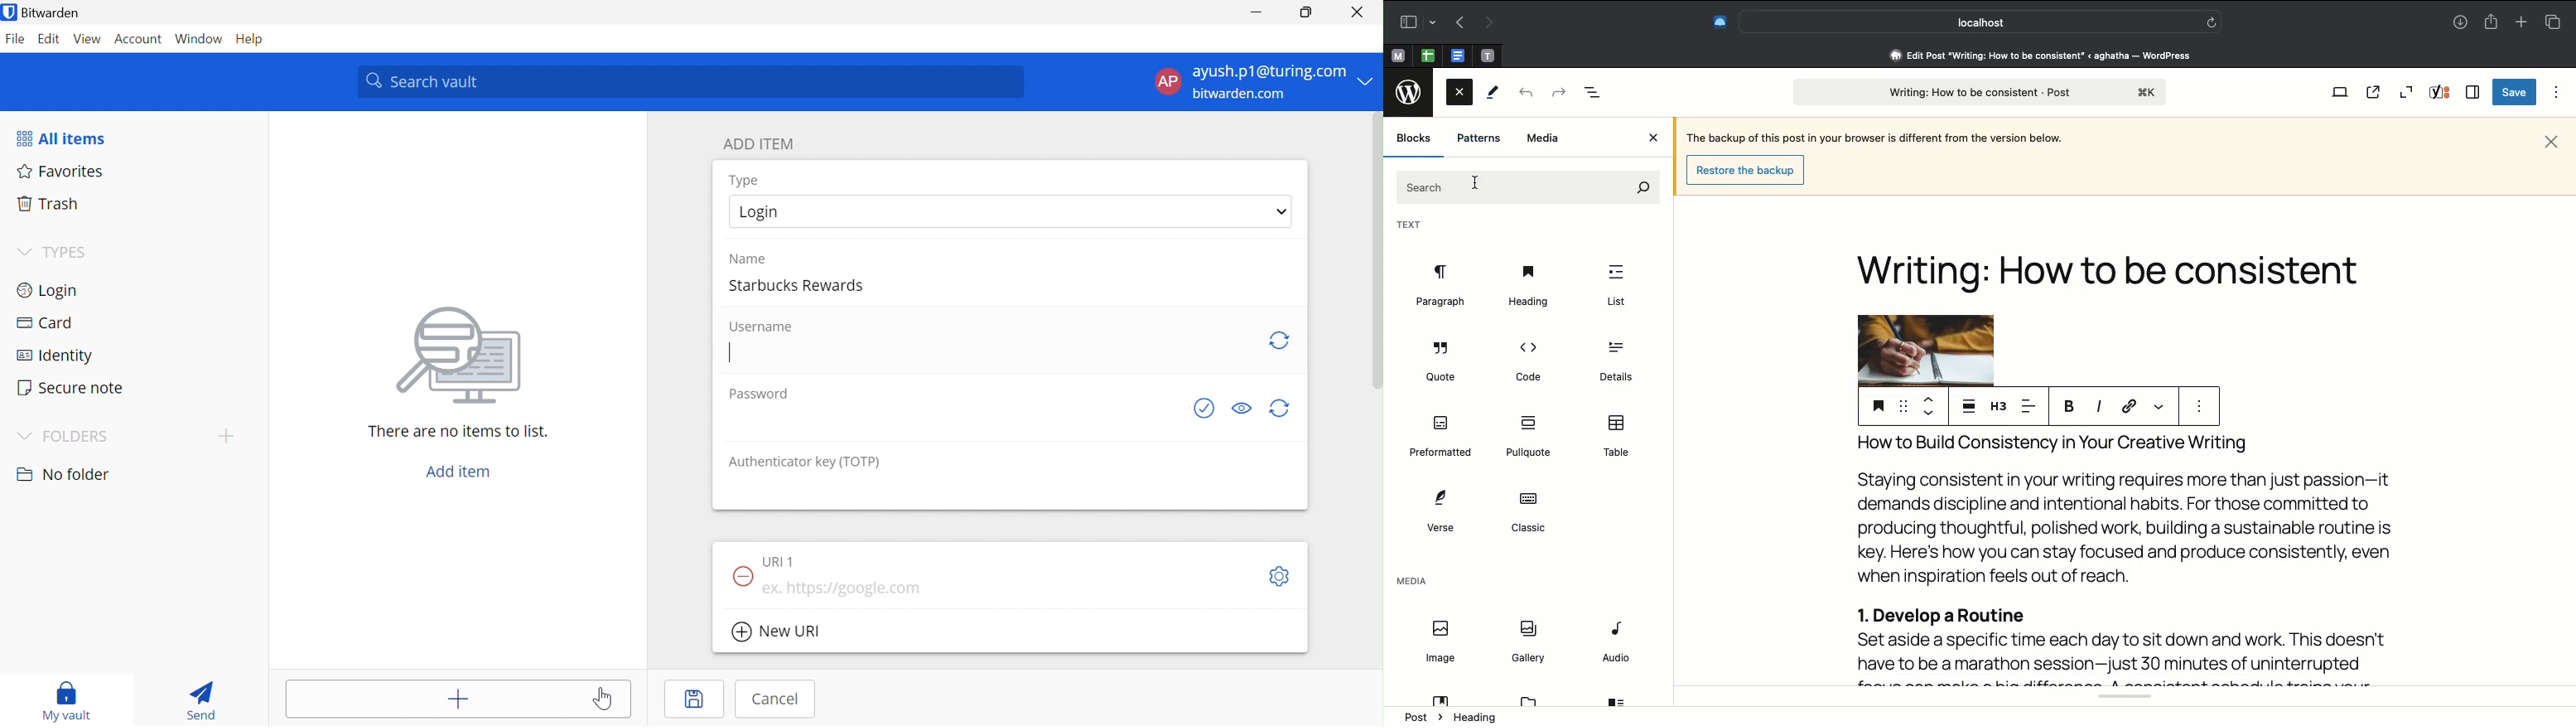  I want to click on Drag, so click(1903, 404).